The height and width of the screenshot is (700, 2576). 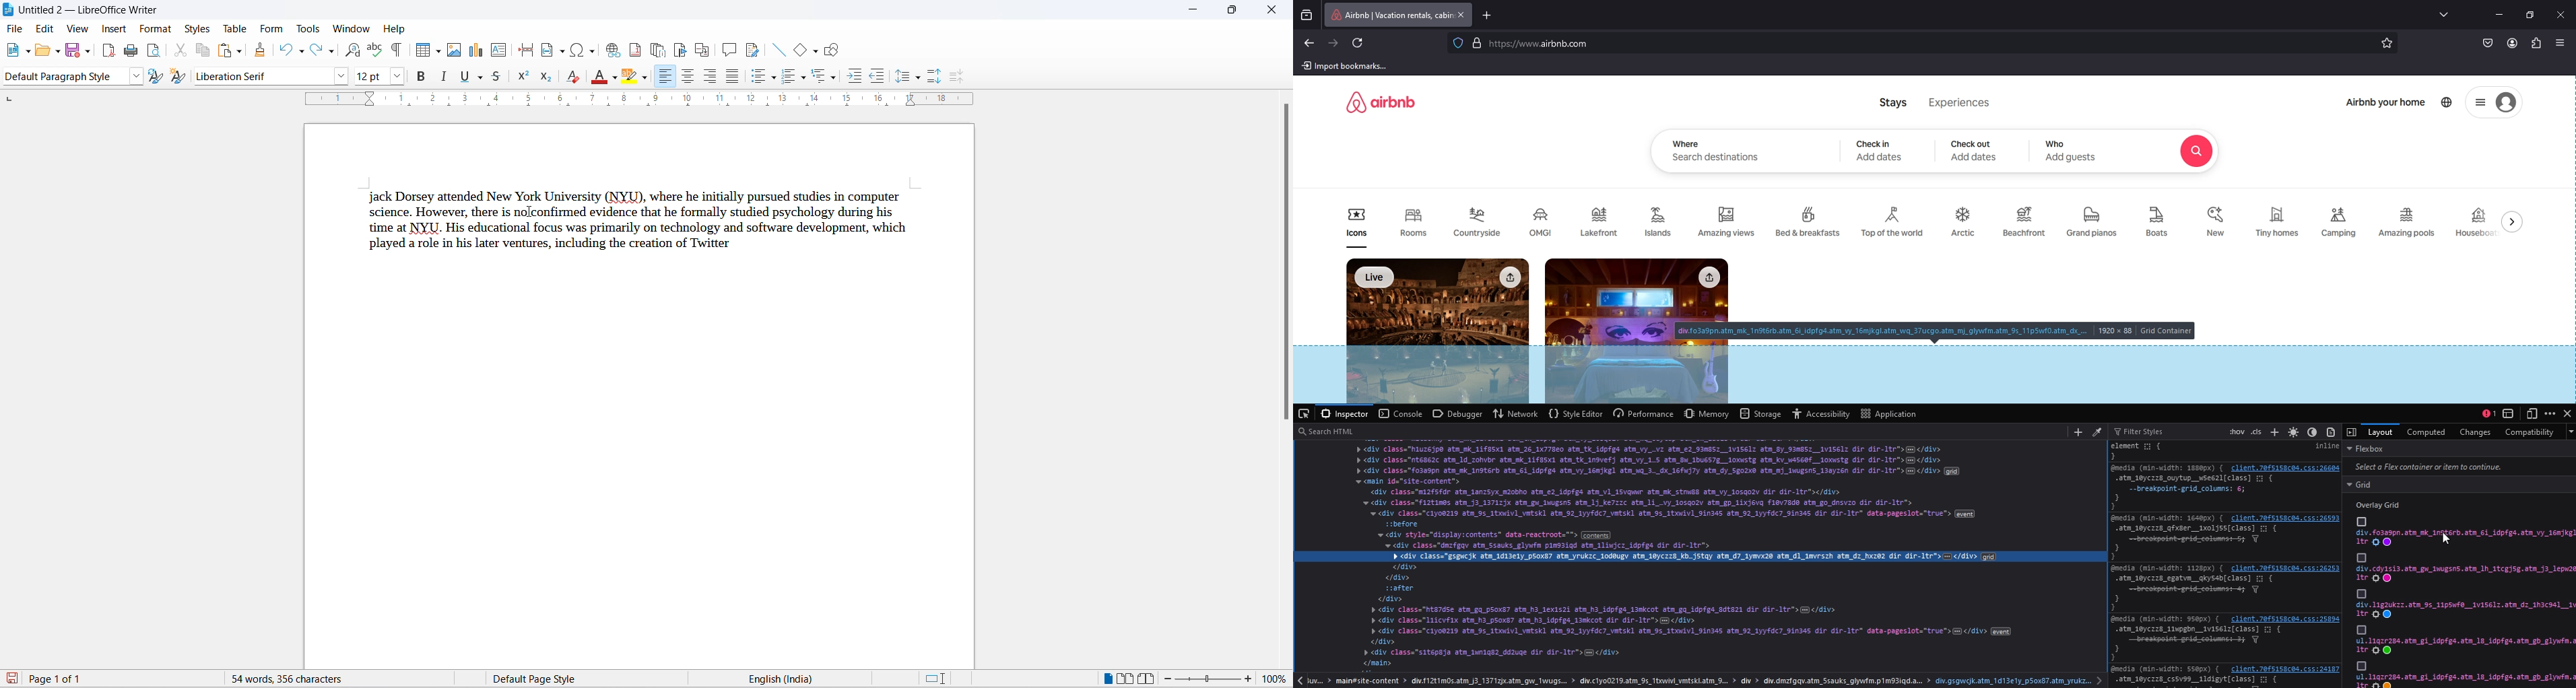 What do you see at coordinates (422, 77) in the screenshot?
I see `bold` at bounding box center [422, 77].